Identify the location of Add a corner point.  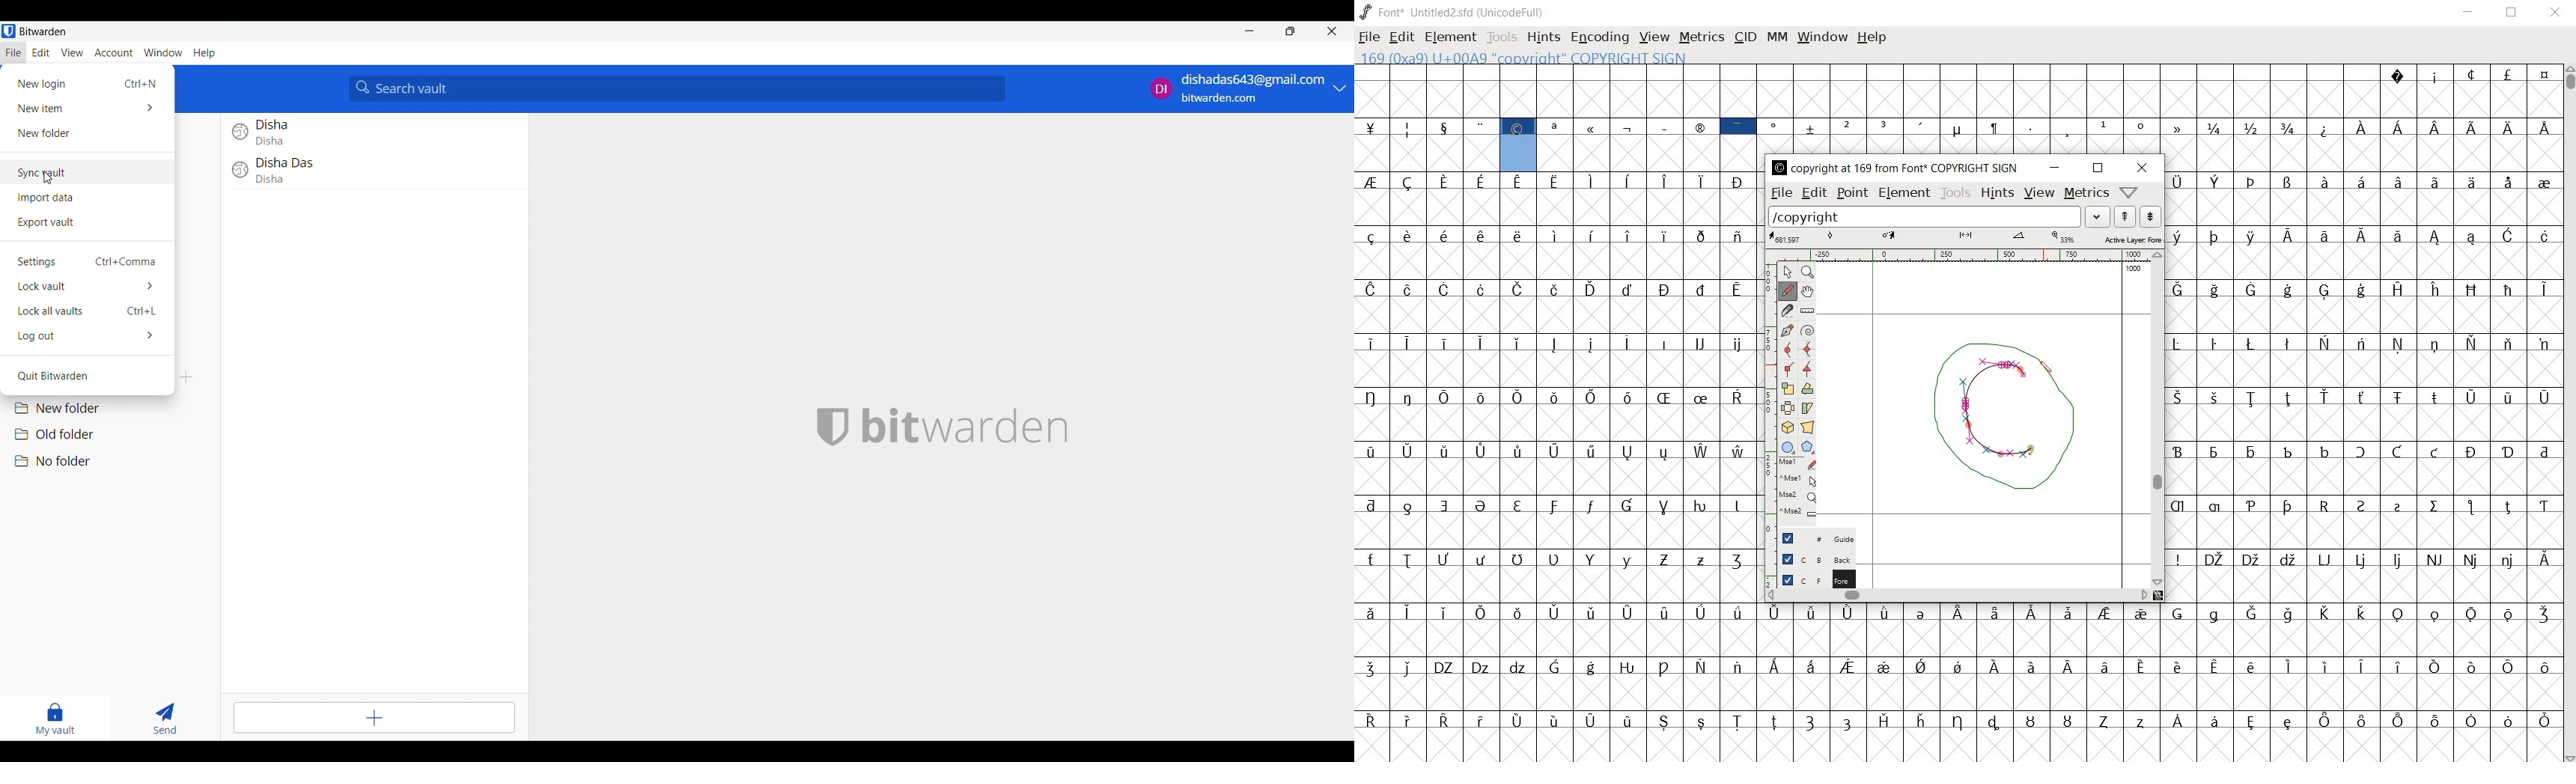
(1807, 370).